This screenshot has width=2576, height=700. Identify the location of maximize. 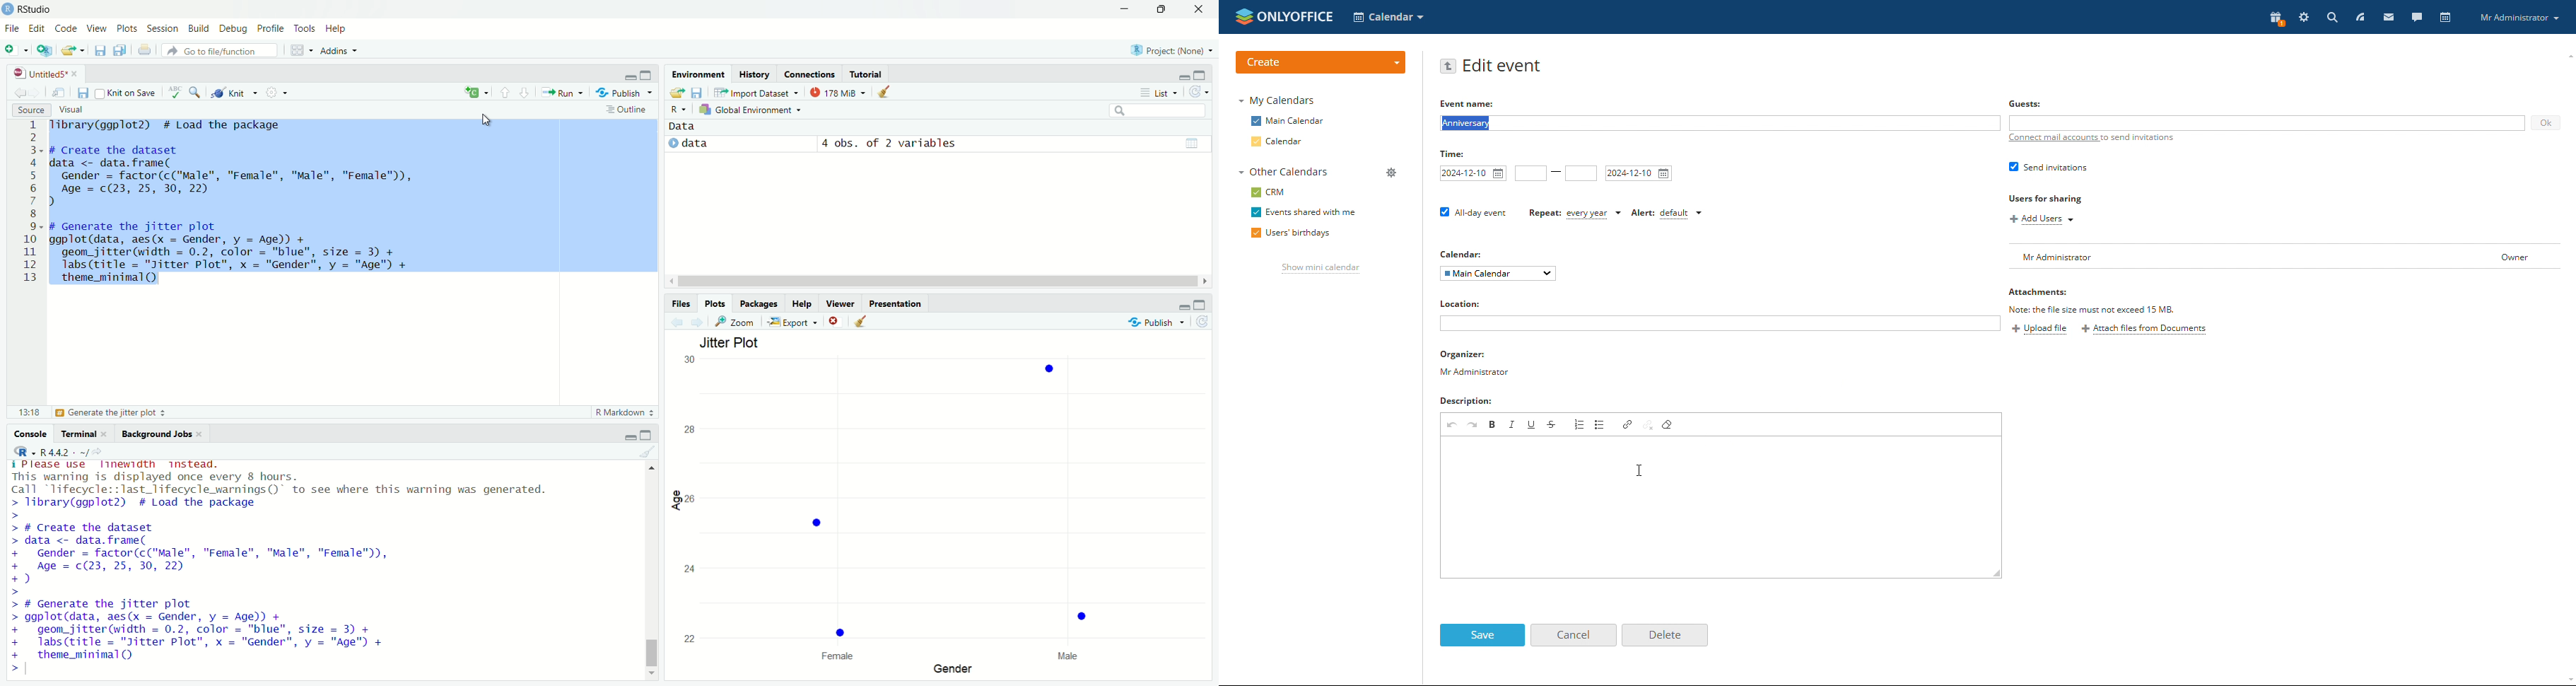
(1161, 8).